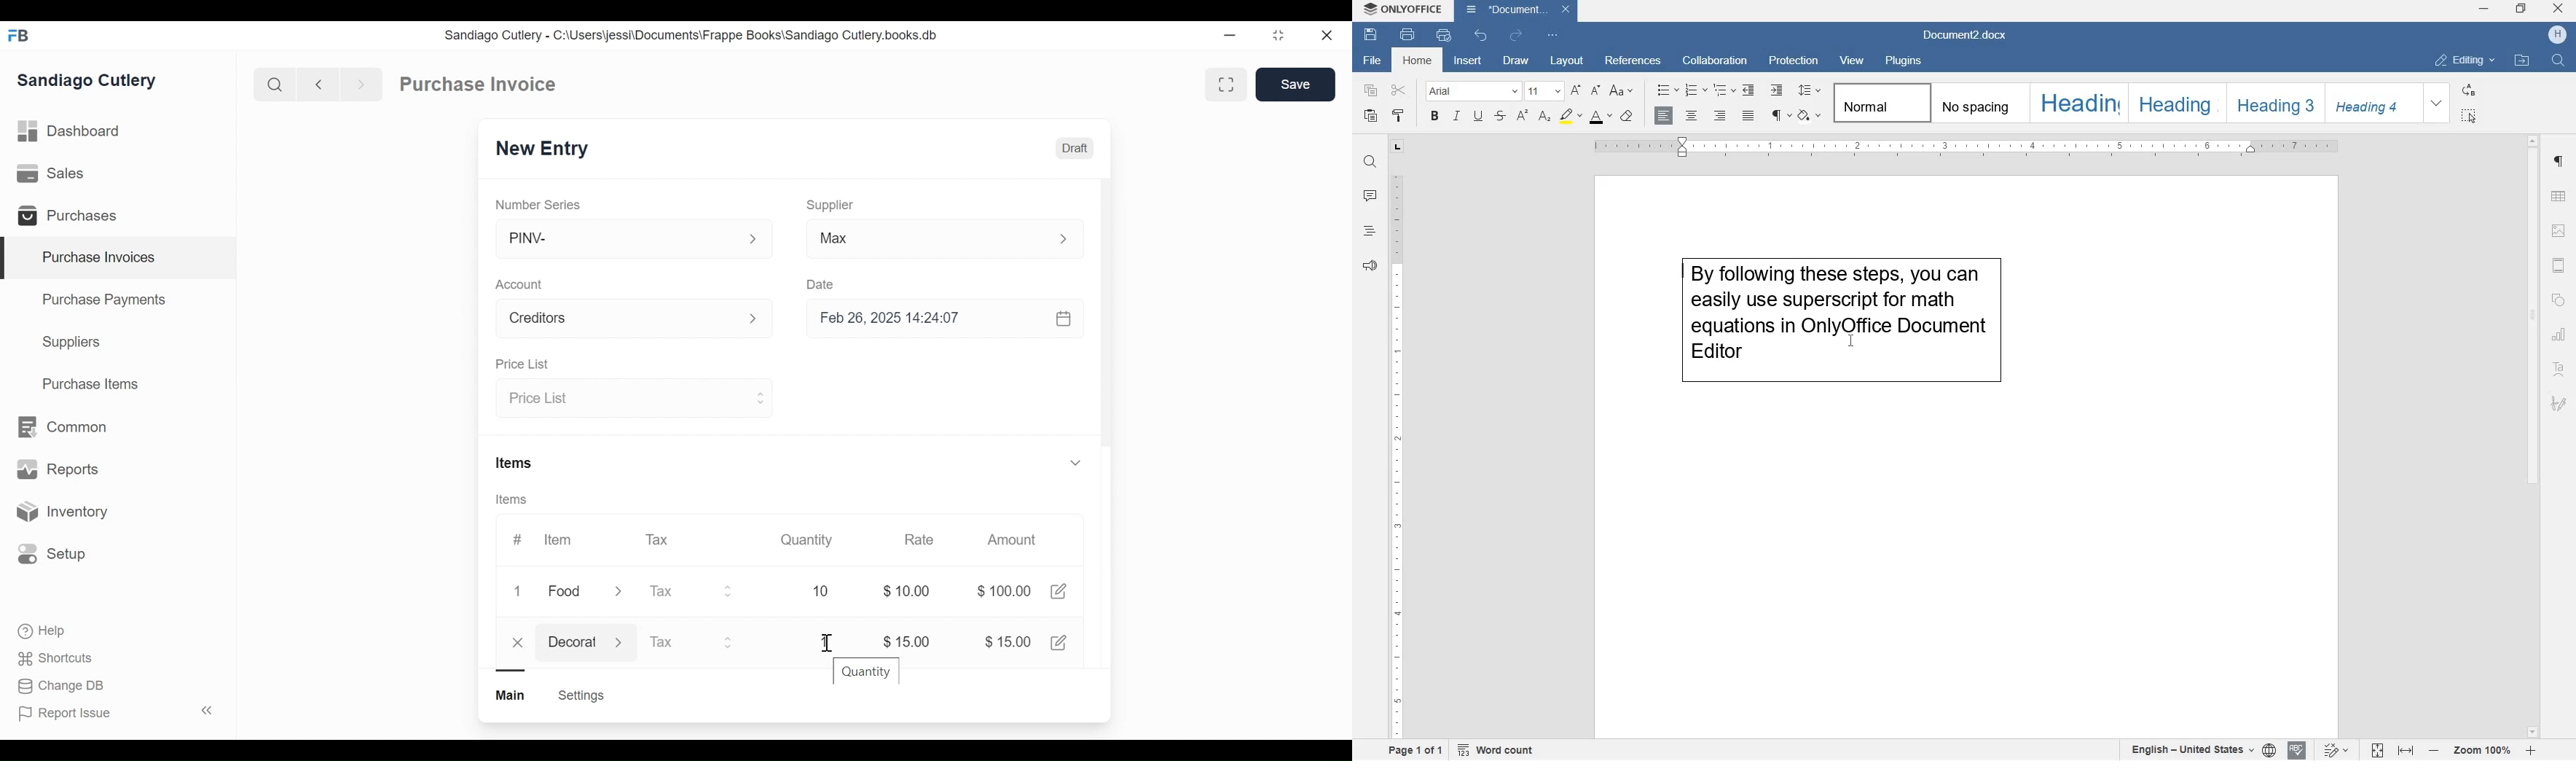 The image size is (2576, 784). What do you see at coordinates (23, 37) in the screenshot?
I see `Frappe Books Desktop icon` at bounding box center [23, 37].